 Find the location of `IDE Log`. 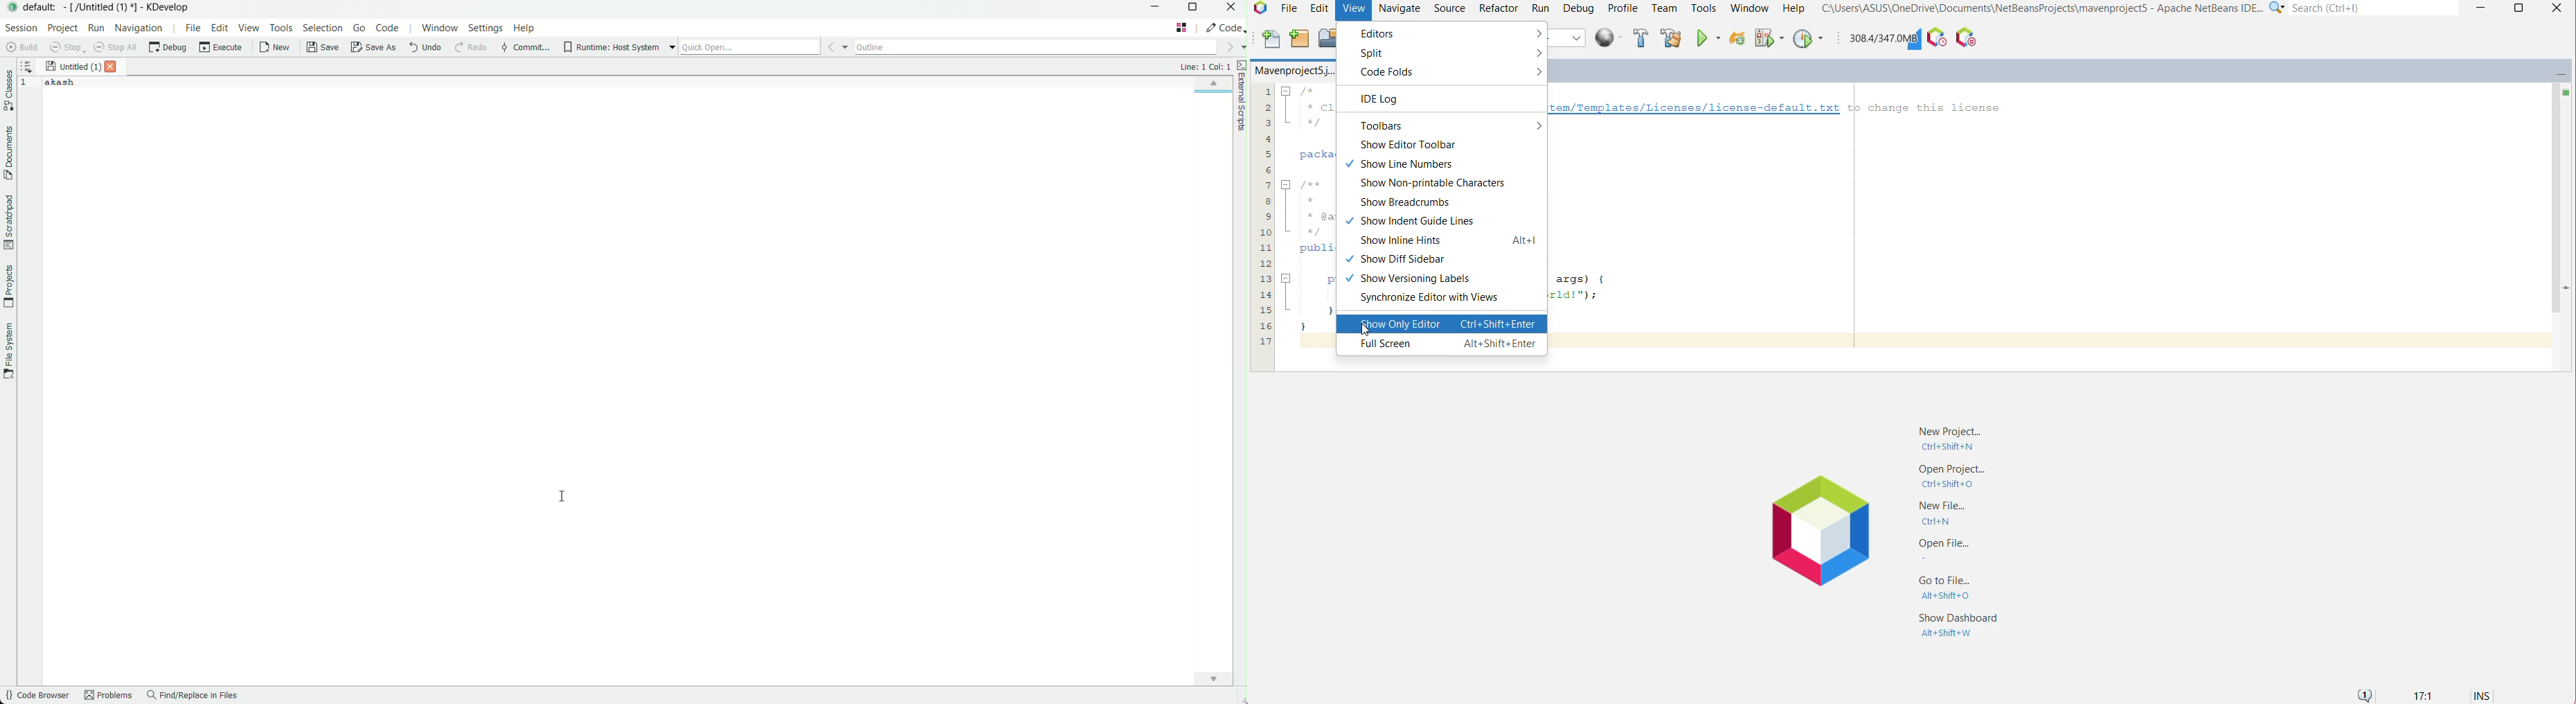

IDE Log is located at coordinates (1406, 98).